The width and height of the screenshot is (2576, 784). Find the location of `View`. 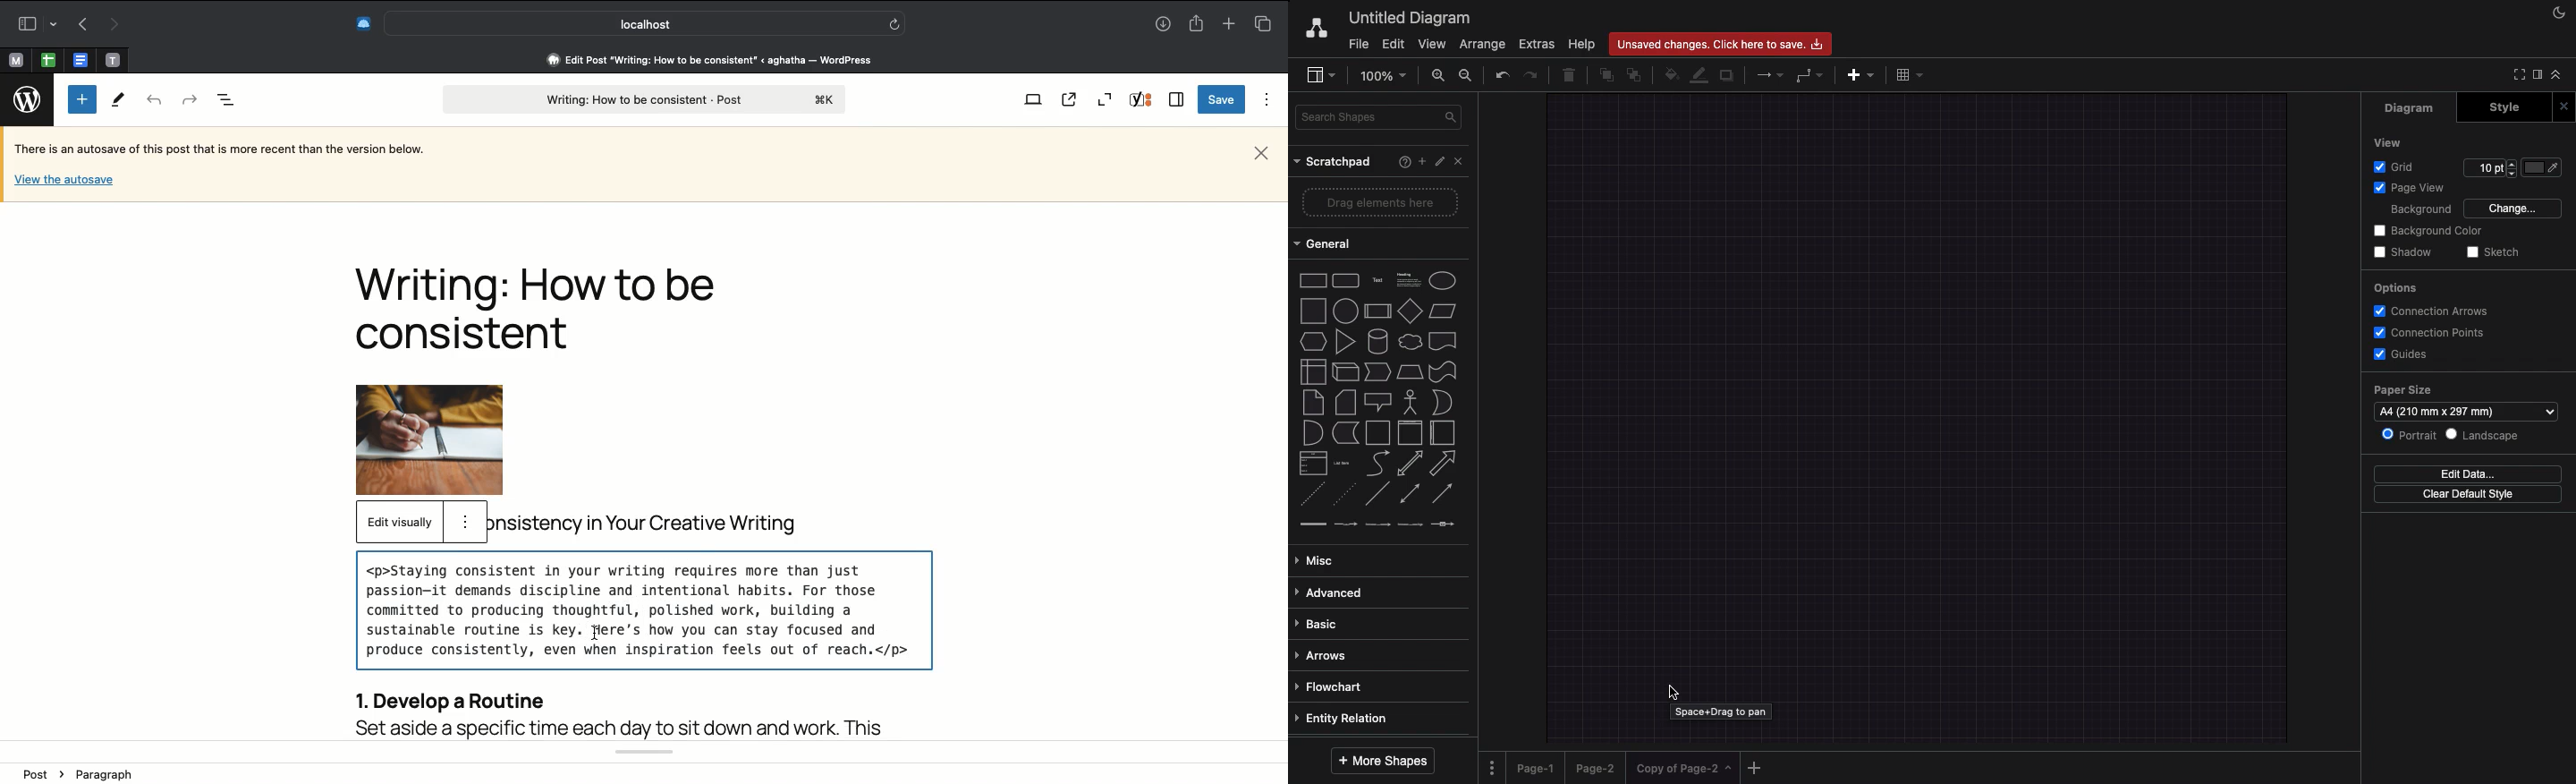

View is located at coordinates (1433, 46).